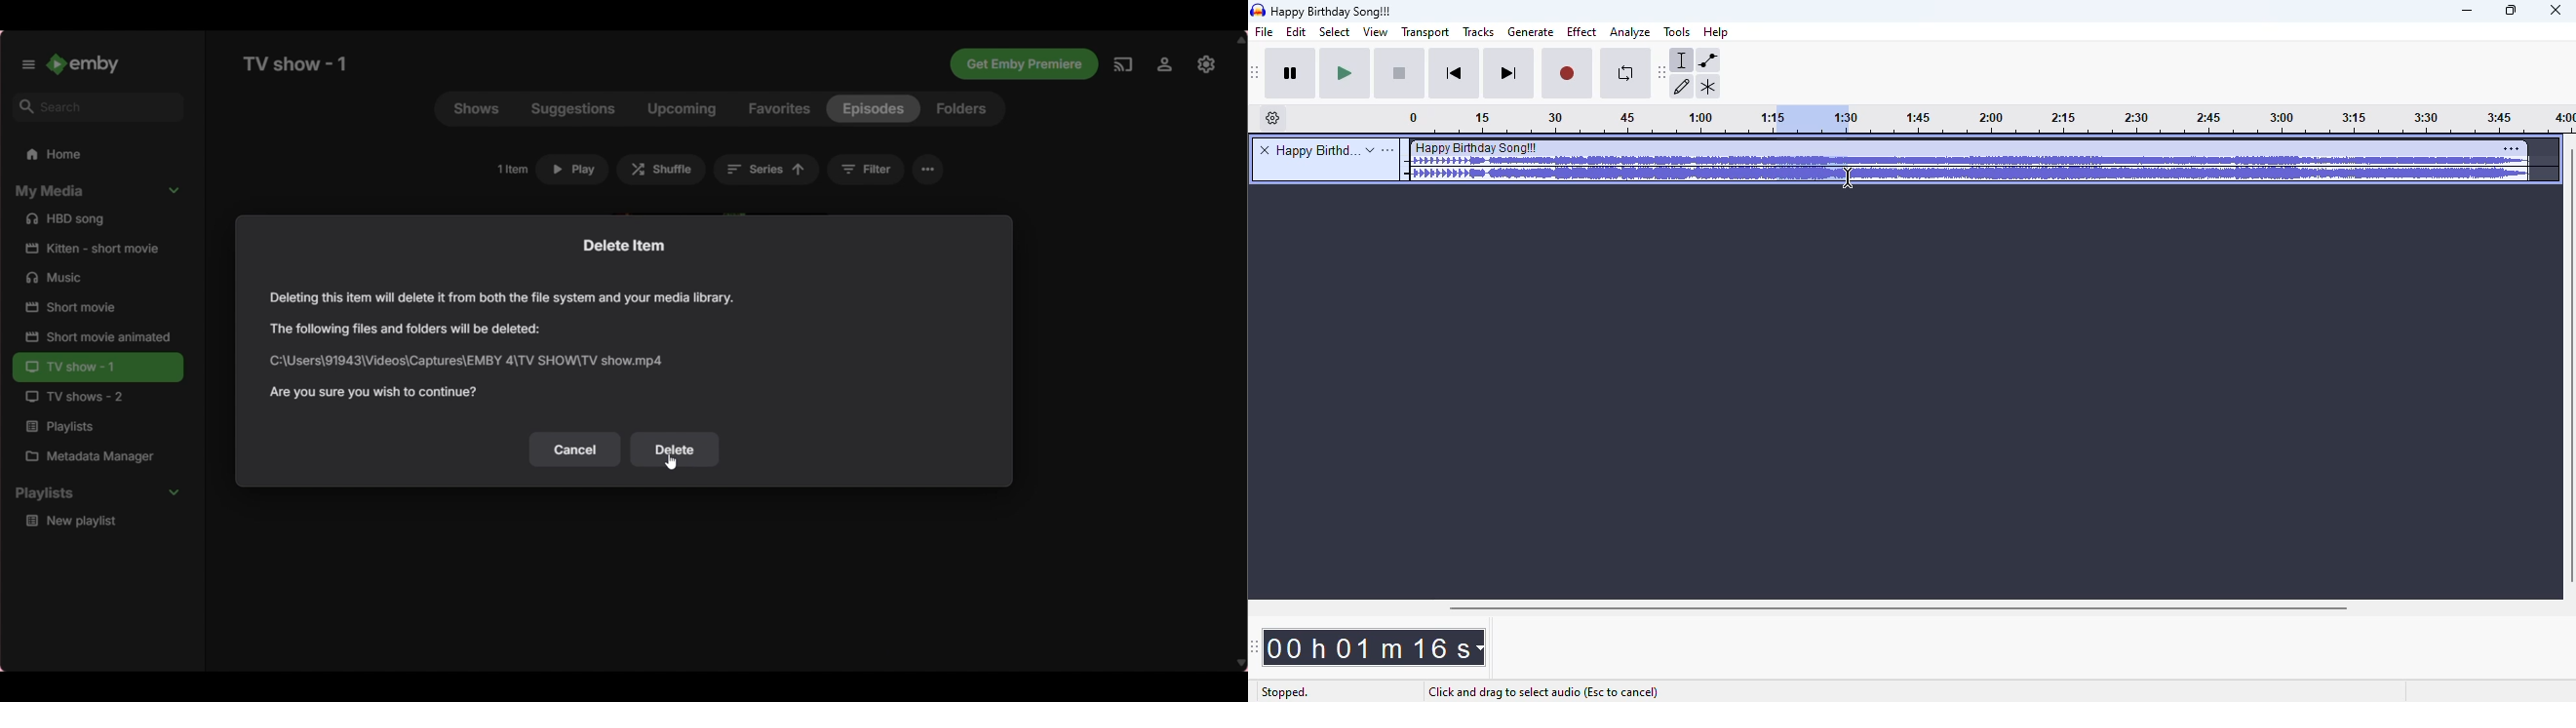  What do you see at coordinates (1388, 150) in the screenshot?
I see `open menu` at bounding box center [1388, 150].